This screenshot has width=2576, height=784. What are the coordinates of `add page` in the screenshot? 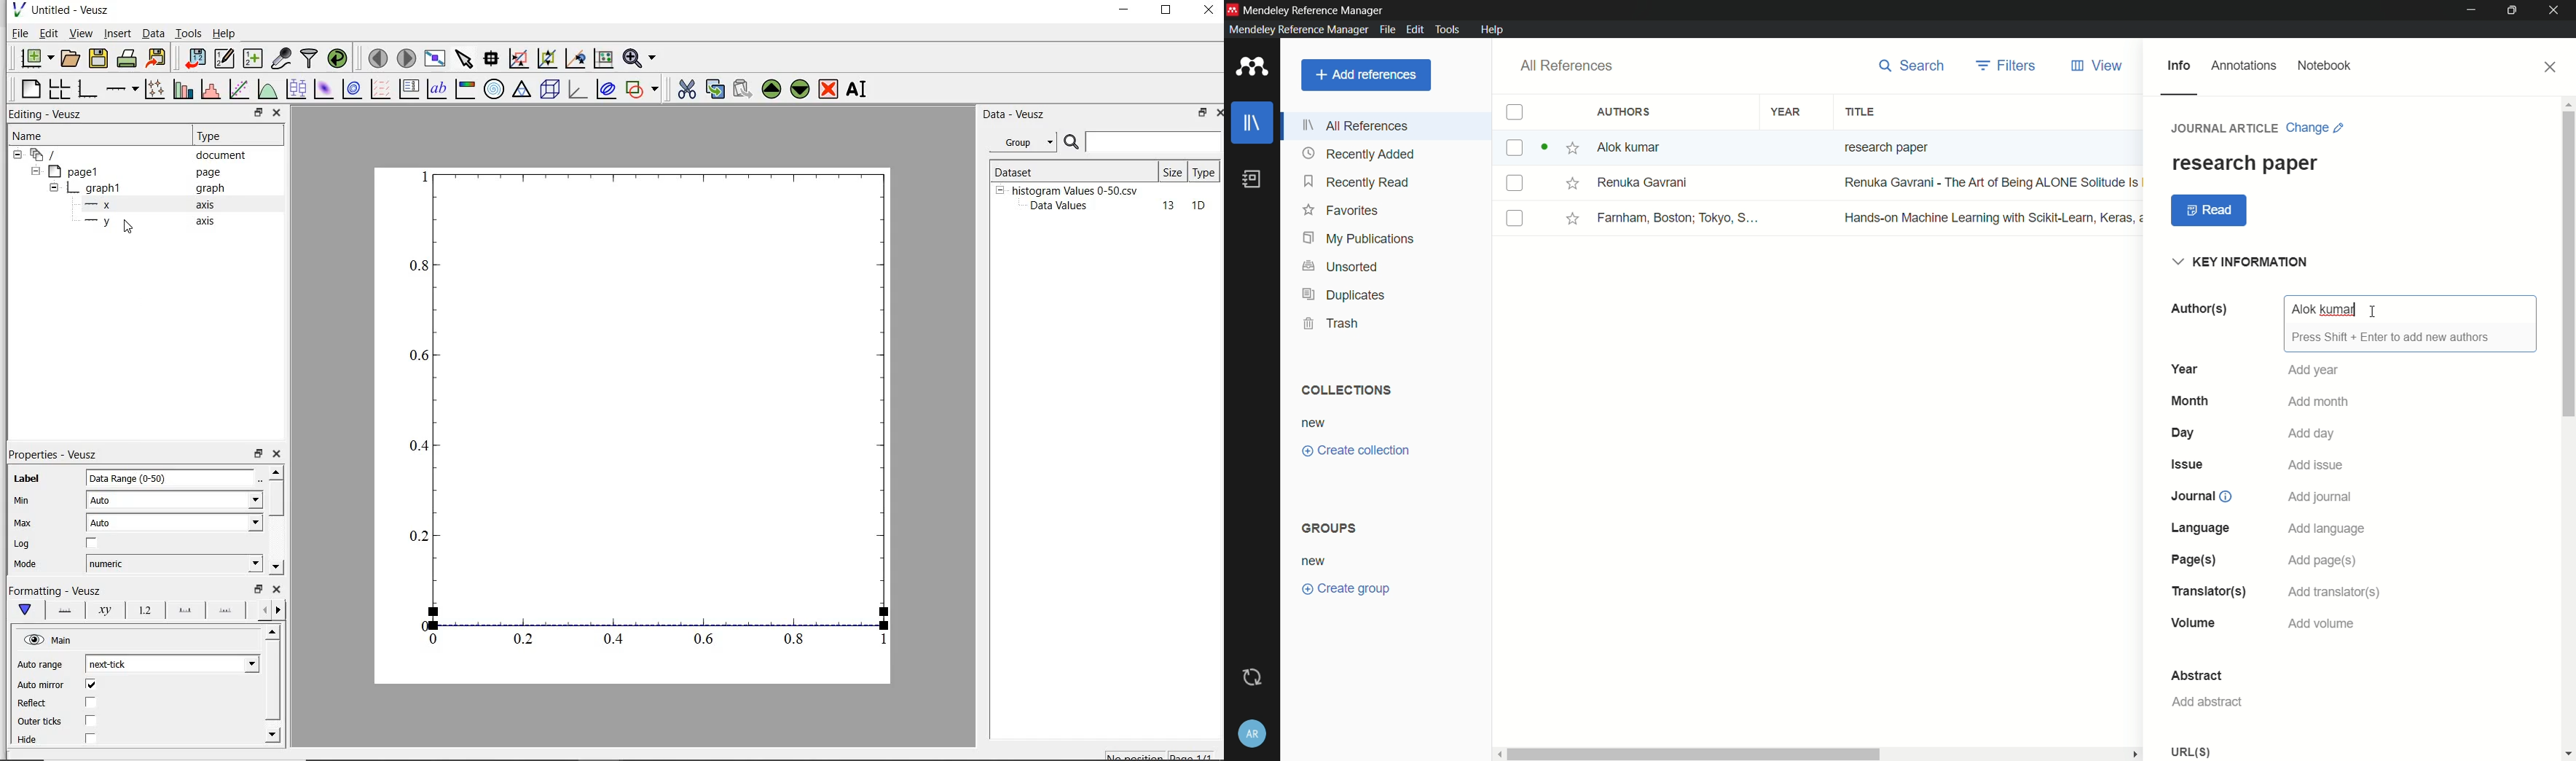 It's located at (2323, 560).